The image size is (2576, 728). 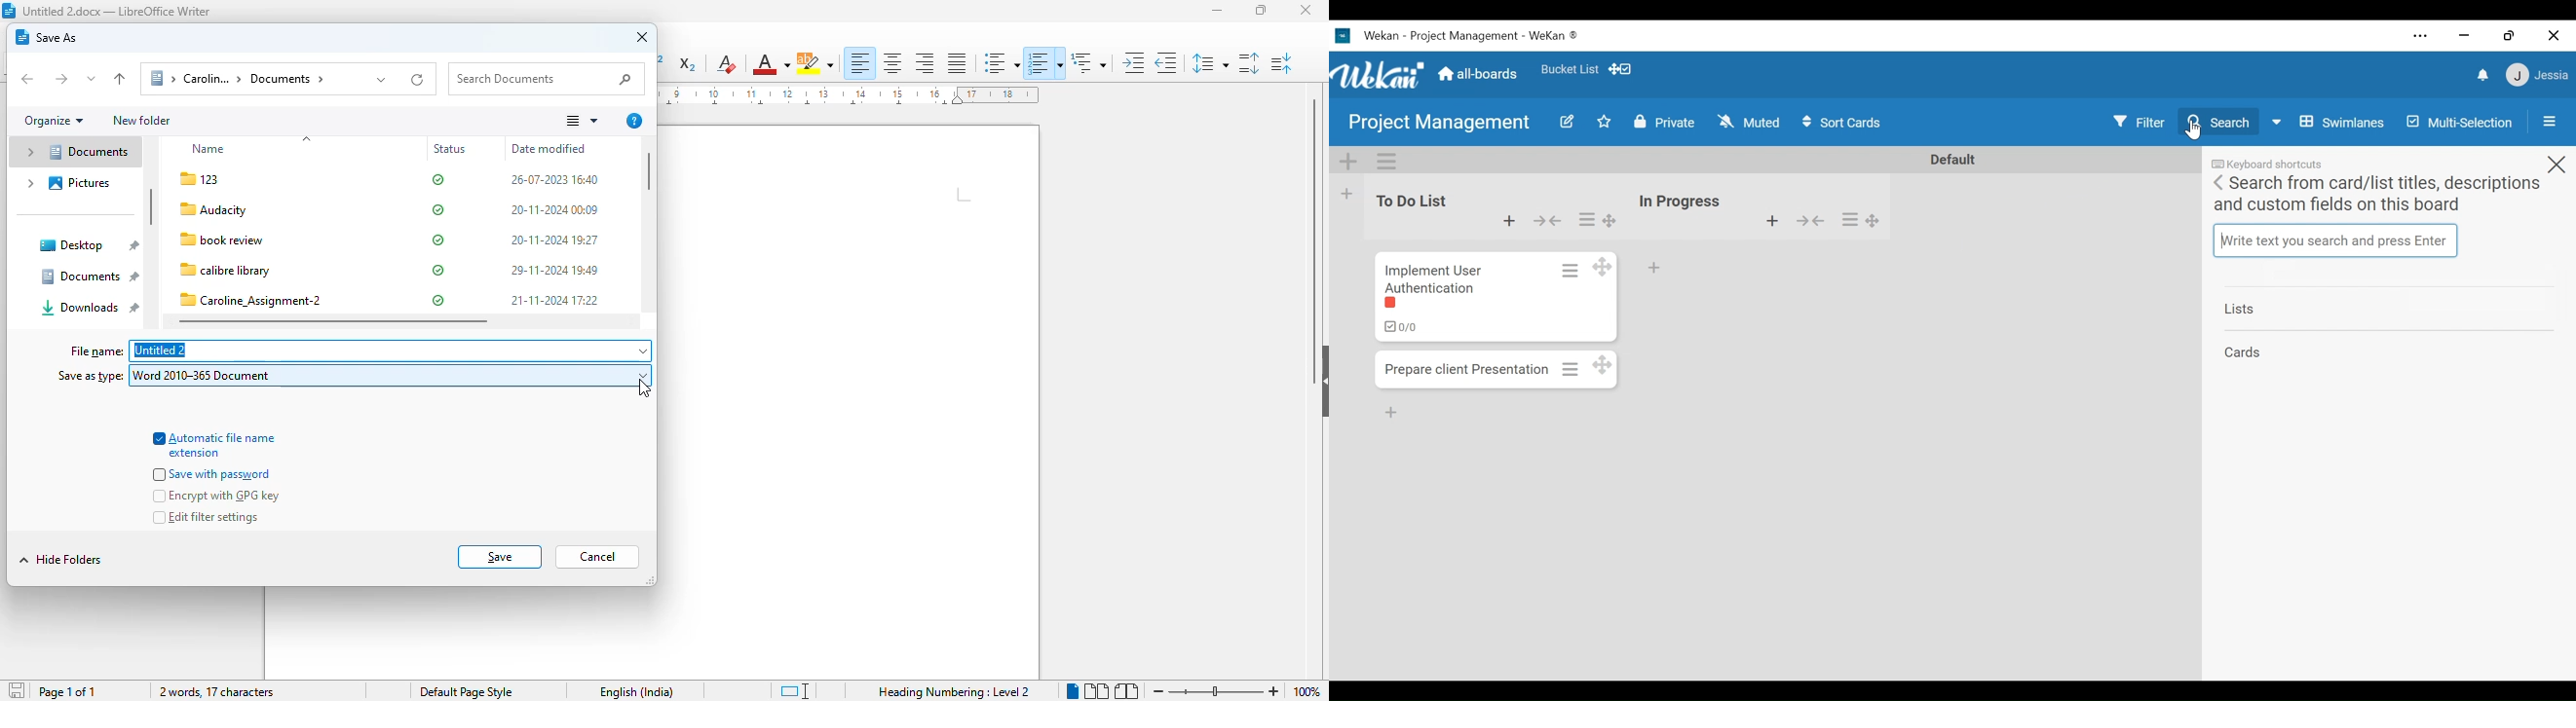 What do you see at coordinates (924, 63) in the screenshot?
I see `align right` at bounding box center [924, 63].